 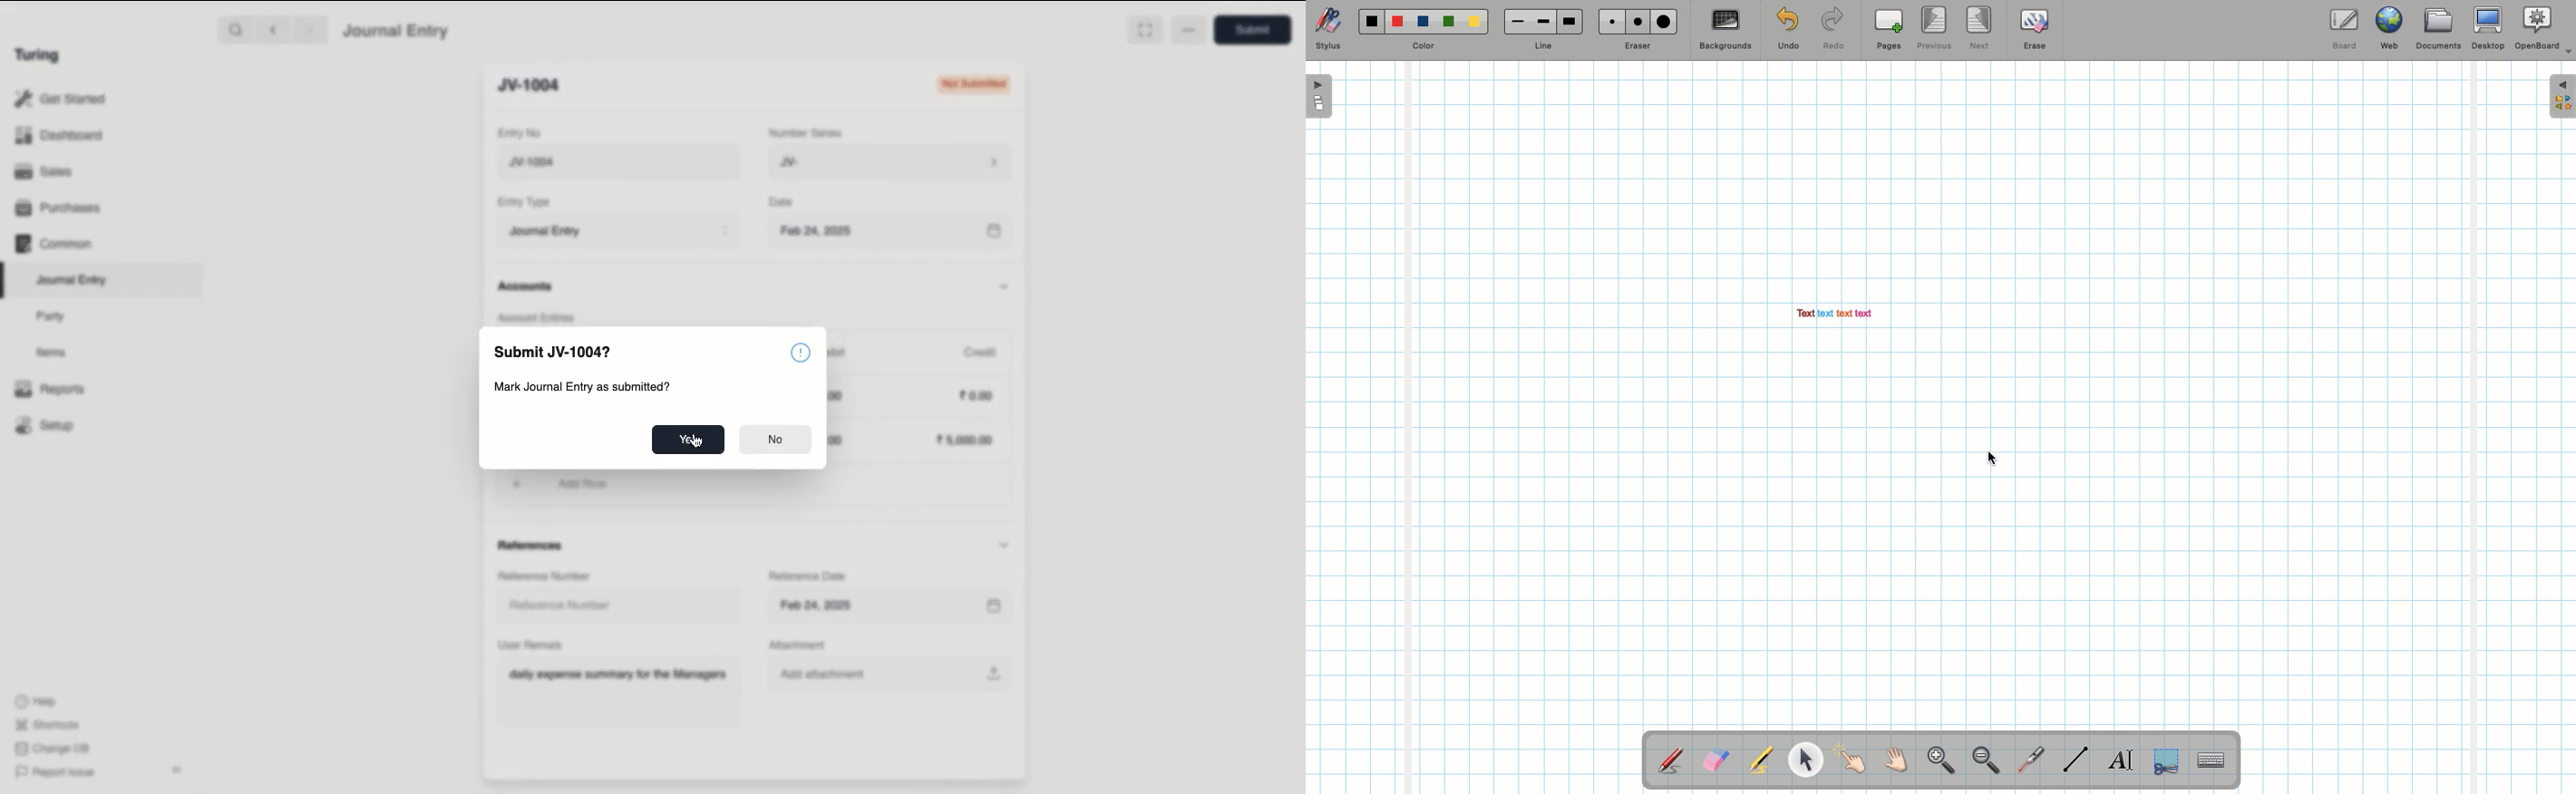 What do you see at coordinates (688, 440) in the screenshot?
I see `Yes` at bounding box center [688, 440].